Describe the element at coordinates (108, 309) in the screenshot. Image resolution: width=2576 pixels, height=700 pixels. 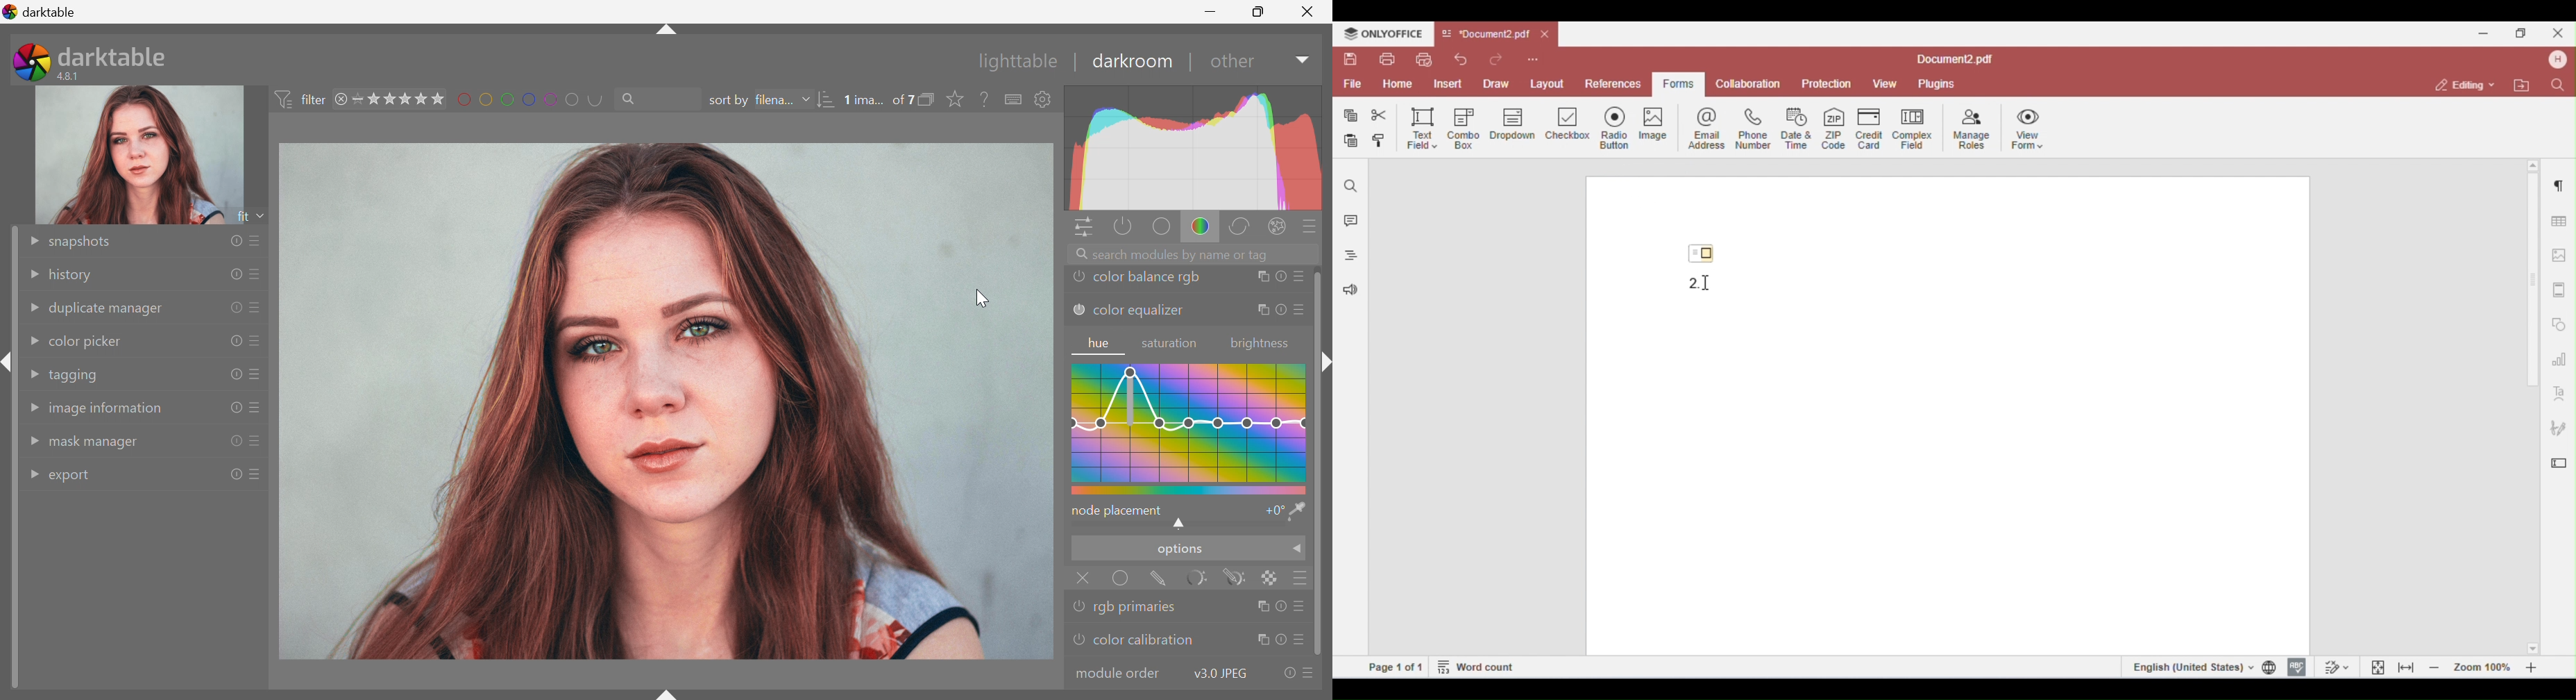
I see `duplicate manager` at that location.